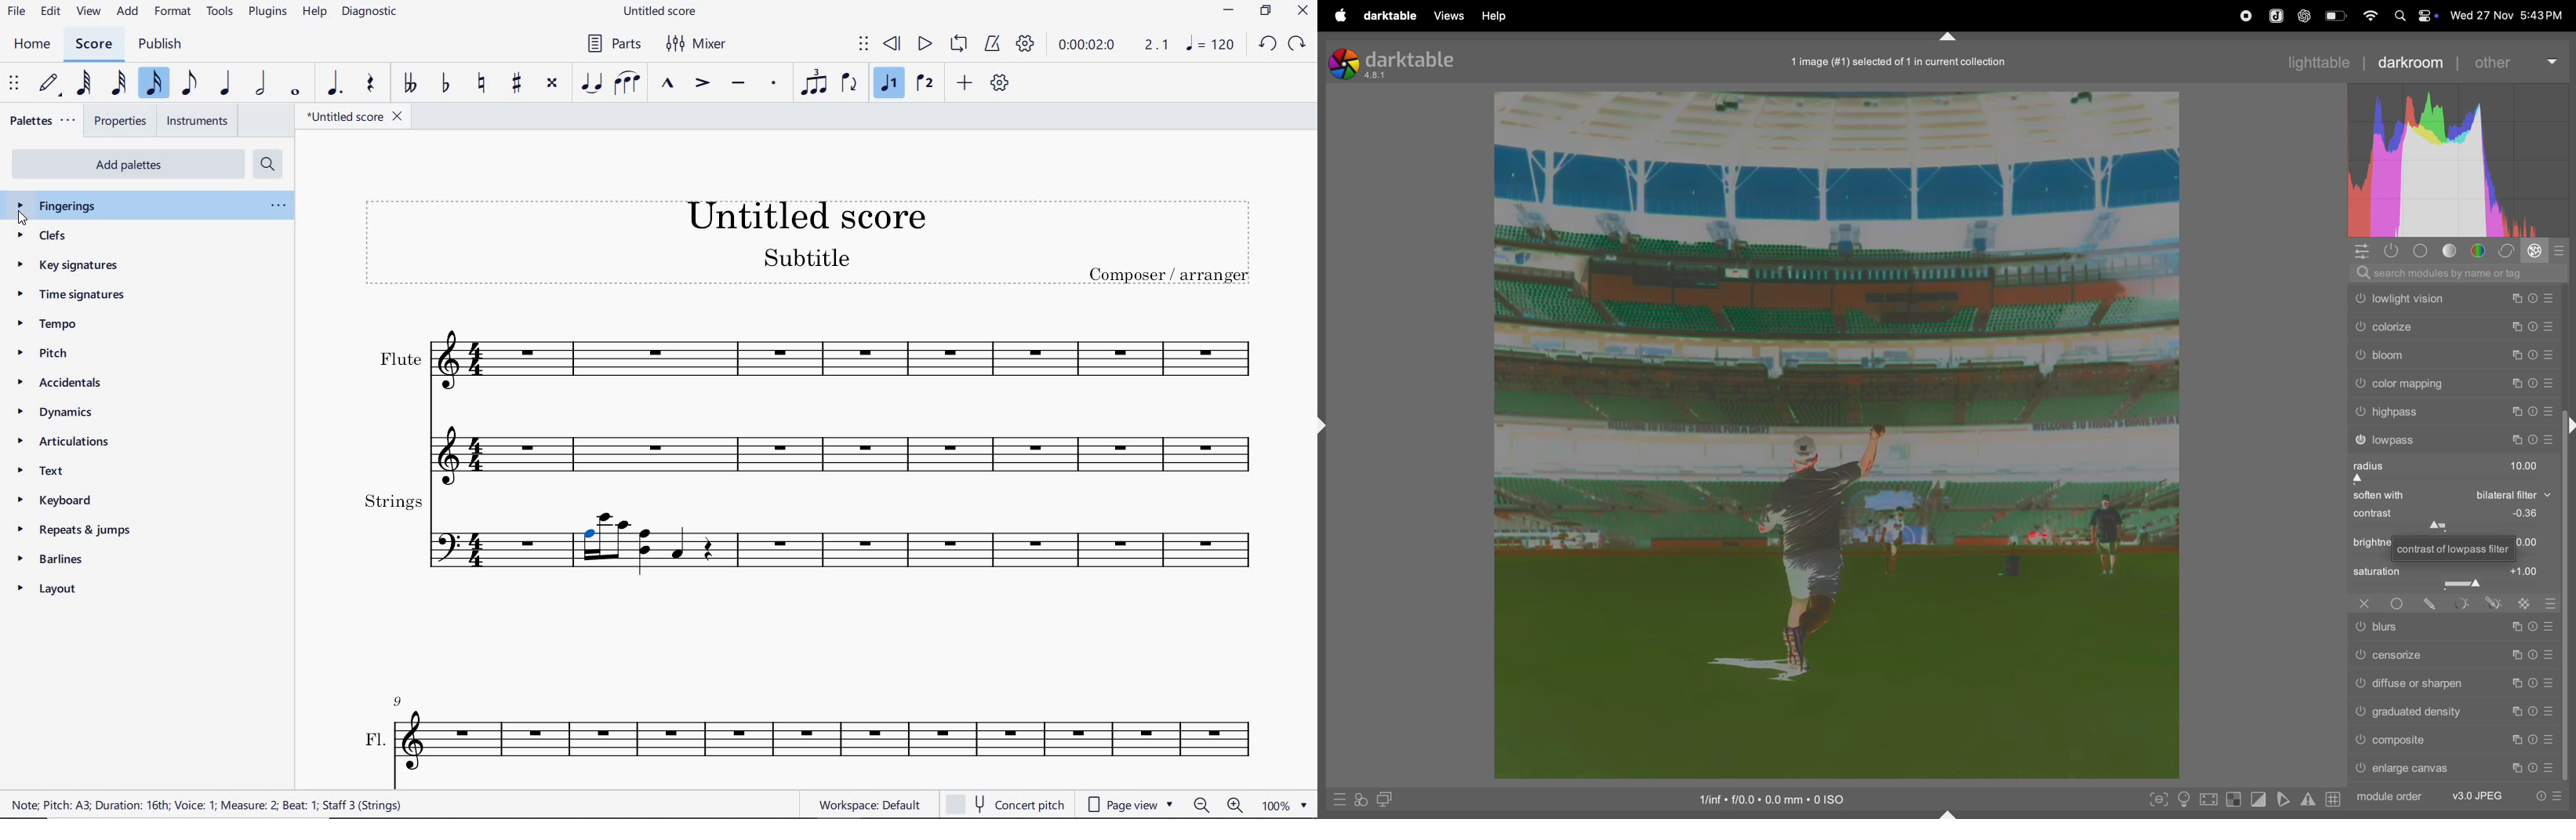  Describe the element at coordinates (1026, 45) in the screenshot. I see `playback settings` at that location.